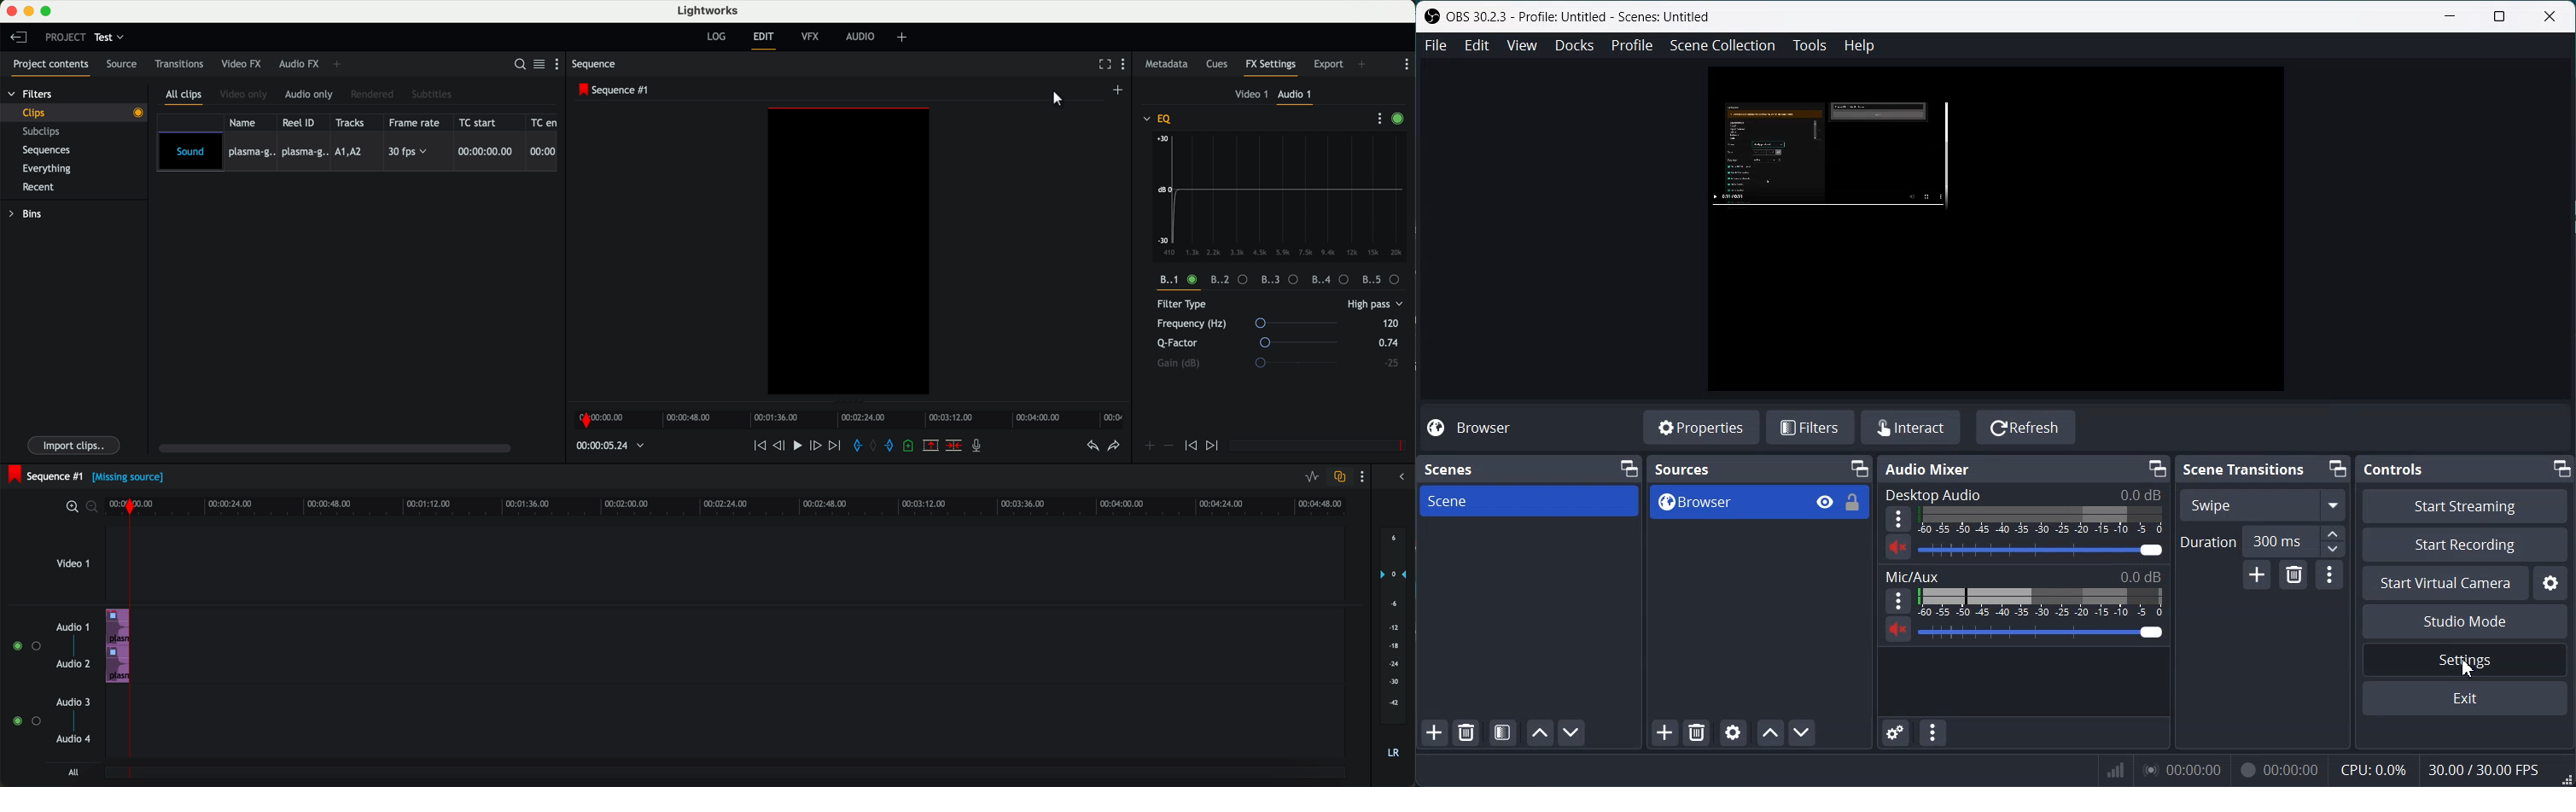 This screenshot has width=2576, height=812. Describe the element at coordinates (1466, 733) in the screenshot. I see `Remove Selected Scene` at that location.